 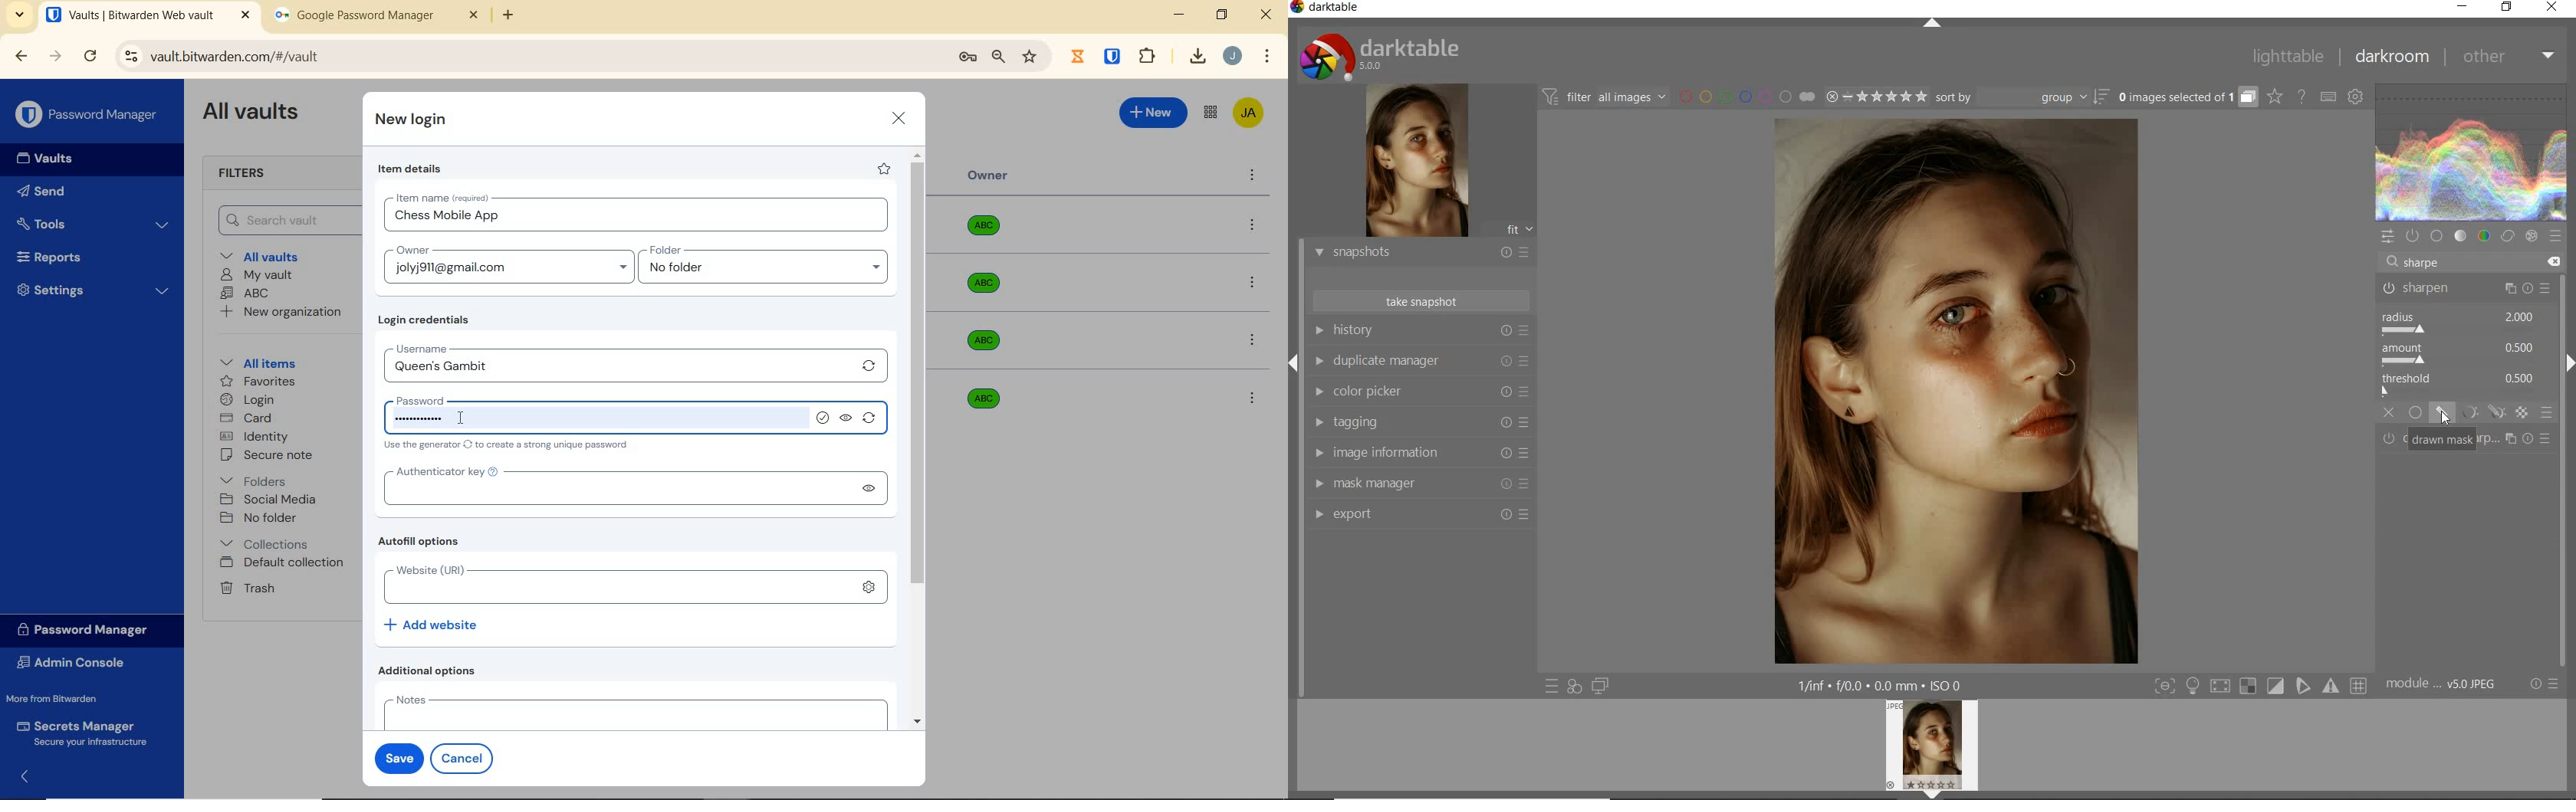 What do you see at coordinates (2459, 356) in the screenshot?
I see `AMOUNT` at bounding box center [2459, 356].